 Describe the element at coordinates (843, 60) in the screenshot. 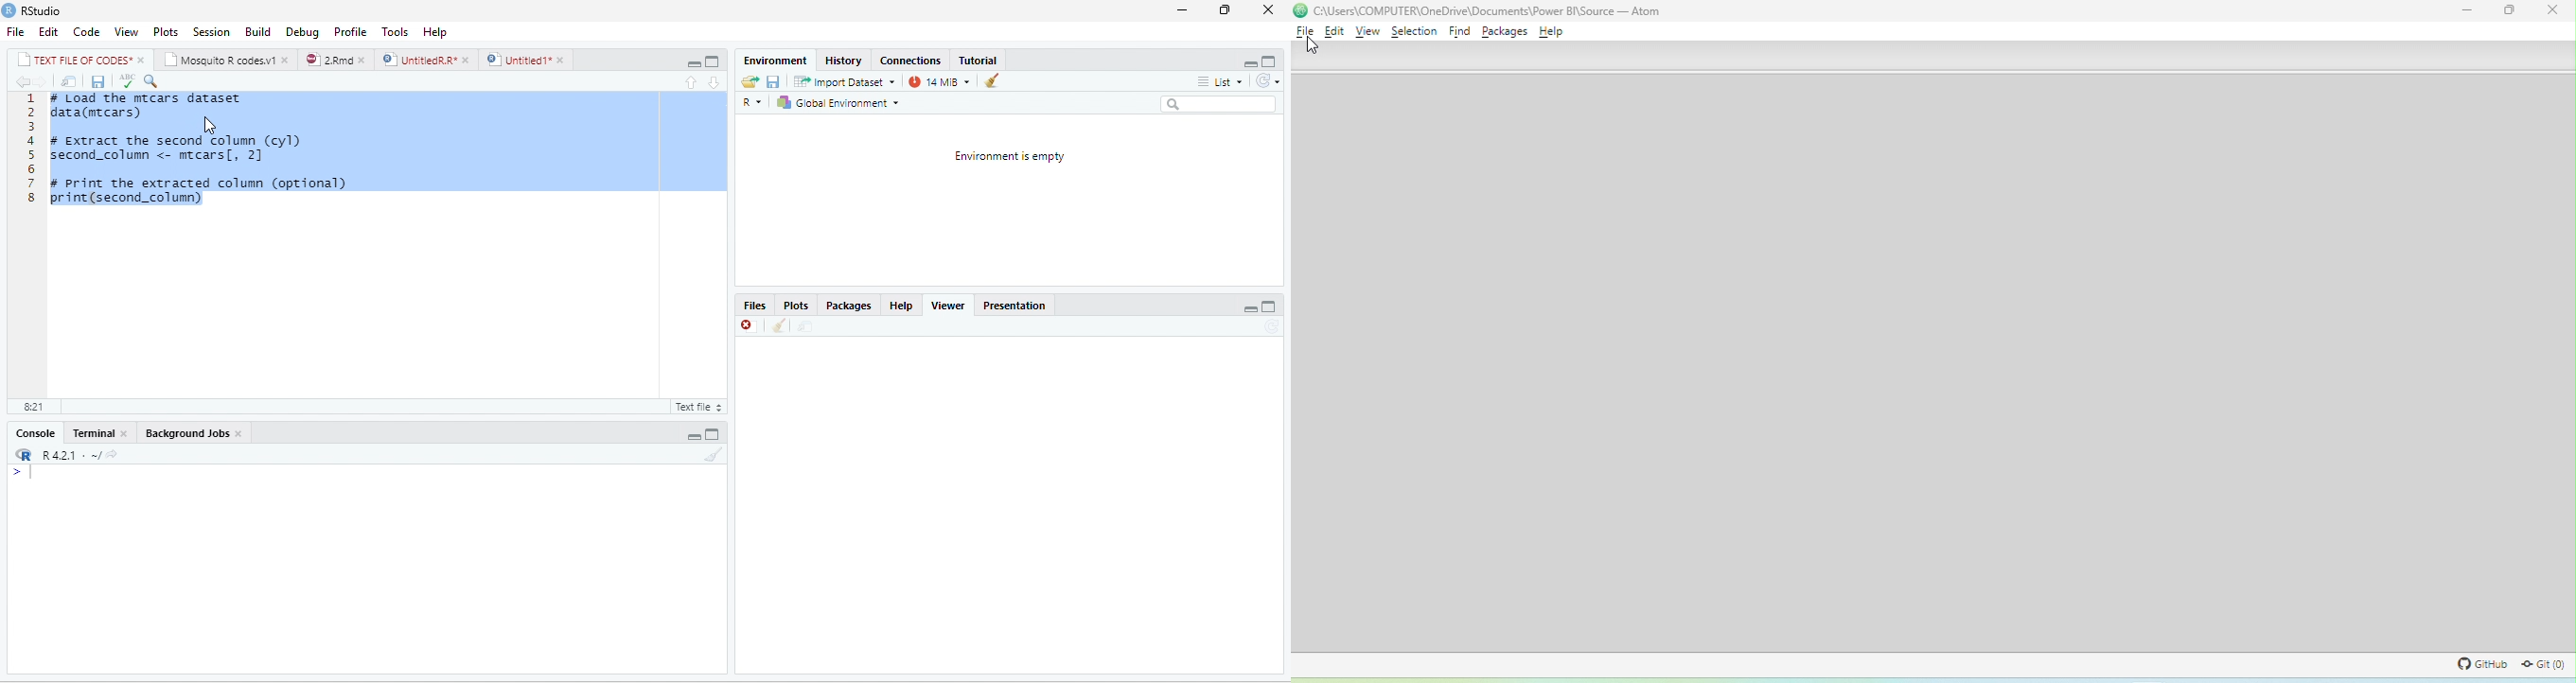

I see `History` at that location.